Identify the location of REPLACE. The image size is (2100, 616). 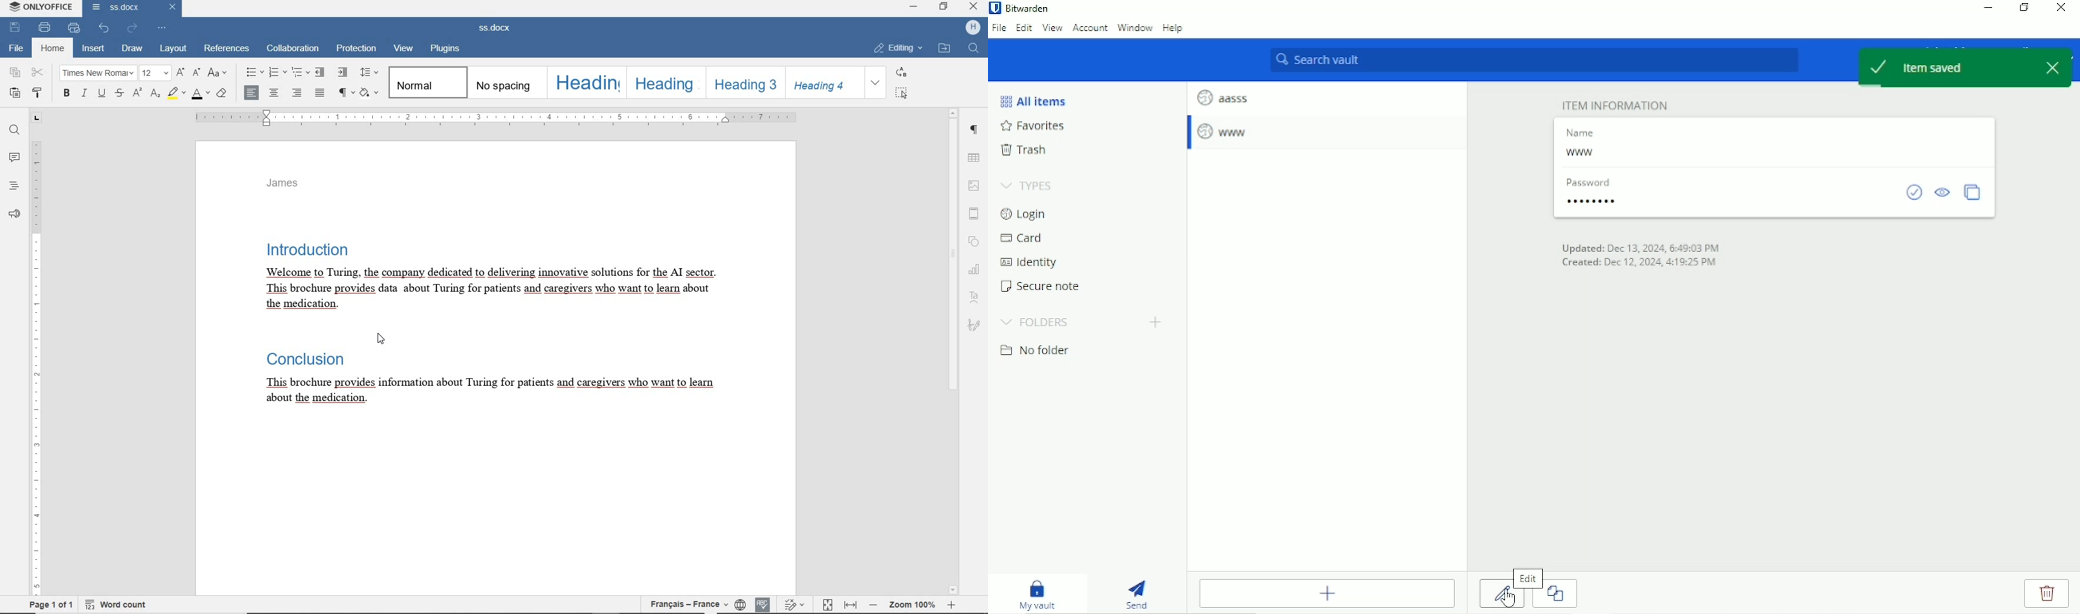
(901, 71).